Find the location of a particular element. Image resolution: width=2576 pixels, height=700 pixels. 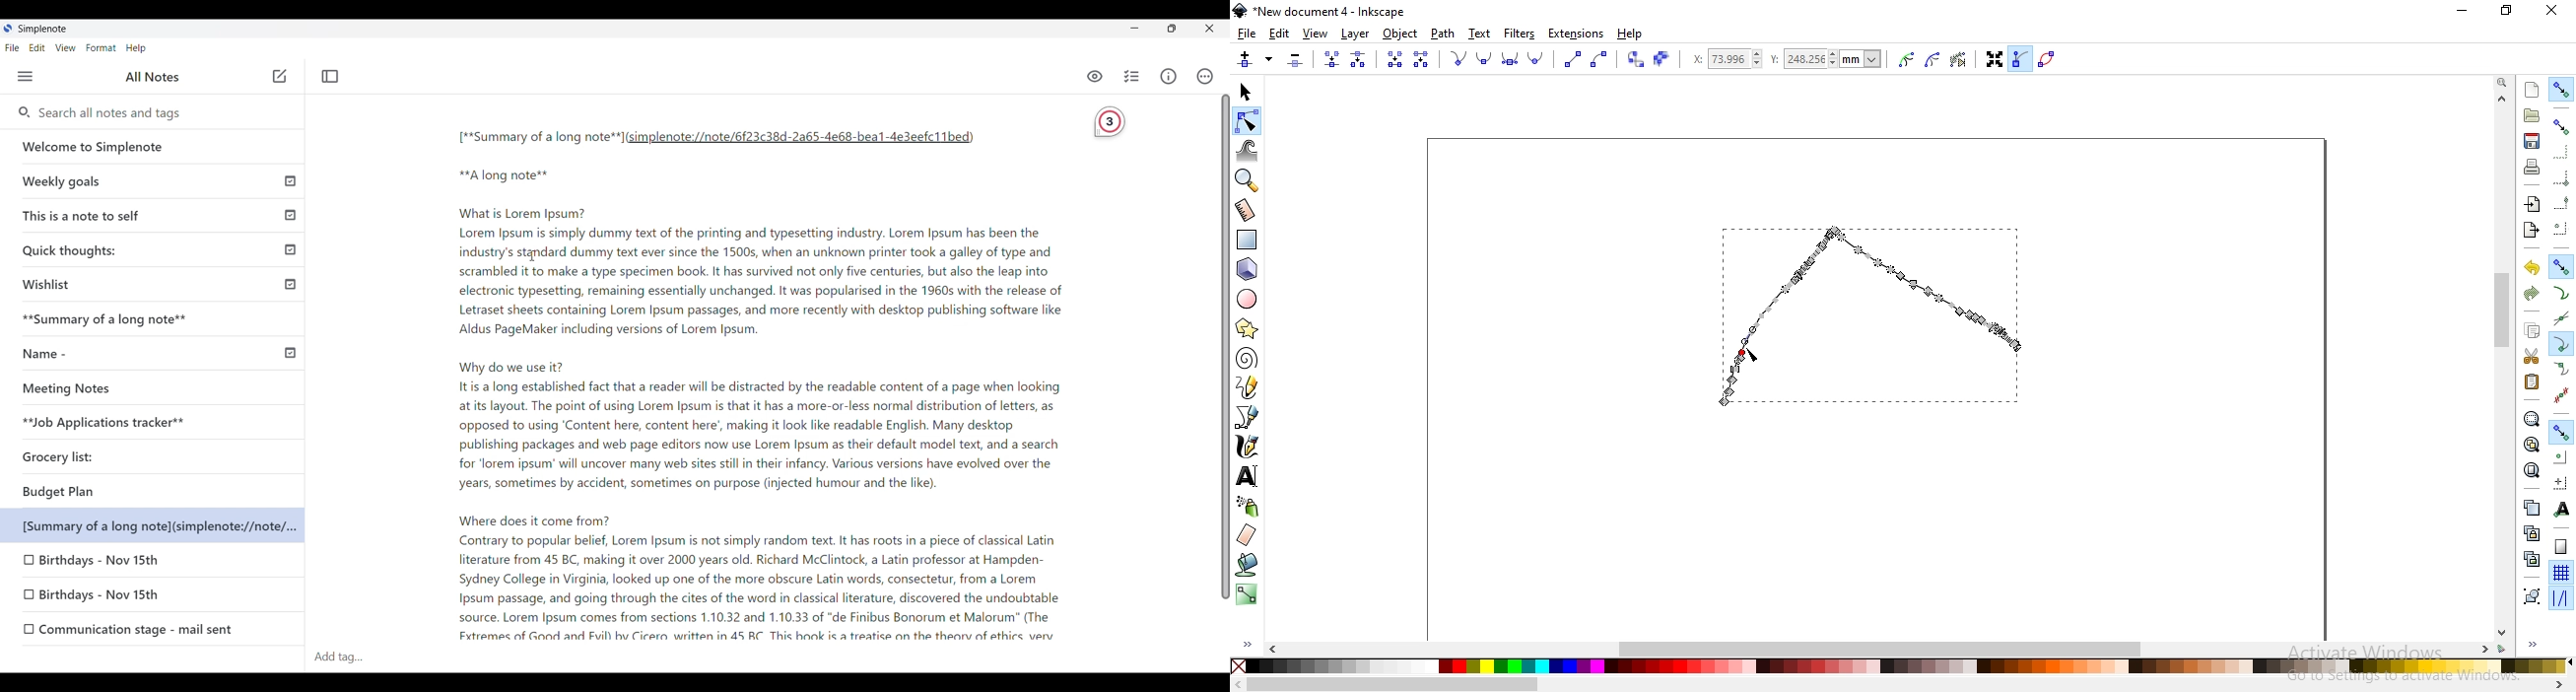

zoom to fit drawing is located at coordinates (2531, 443).